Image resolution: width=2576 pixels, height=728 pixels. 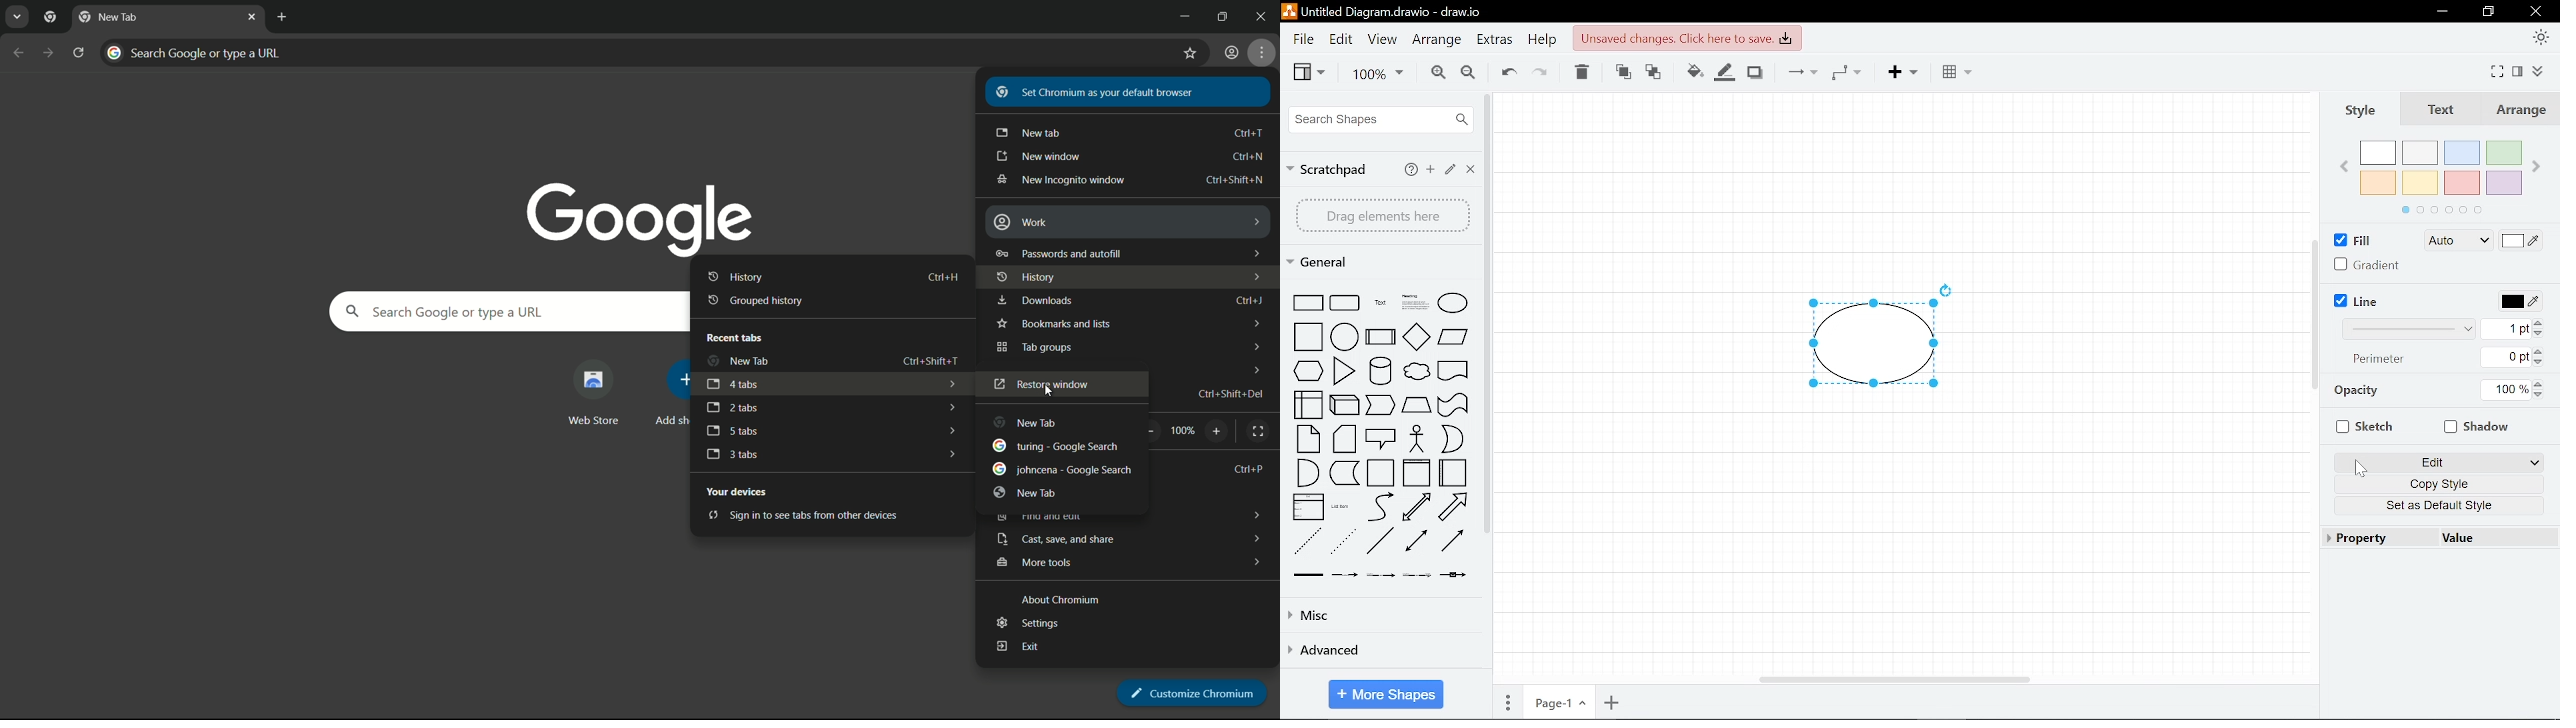 What do you see at coordinates (2517, 72) in the screenshot?
I see `Format` at bounding box center [2517, 72].